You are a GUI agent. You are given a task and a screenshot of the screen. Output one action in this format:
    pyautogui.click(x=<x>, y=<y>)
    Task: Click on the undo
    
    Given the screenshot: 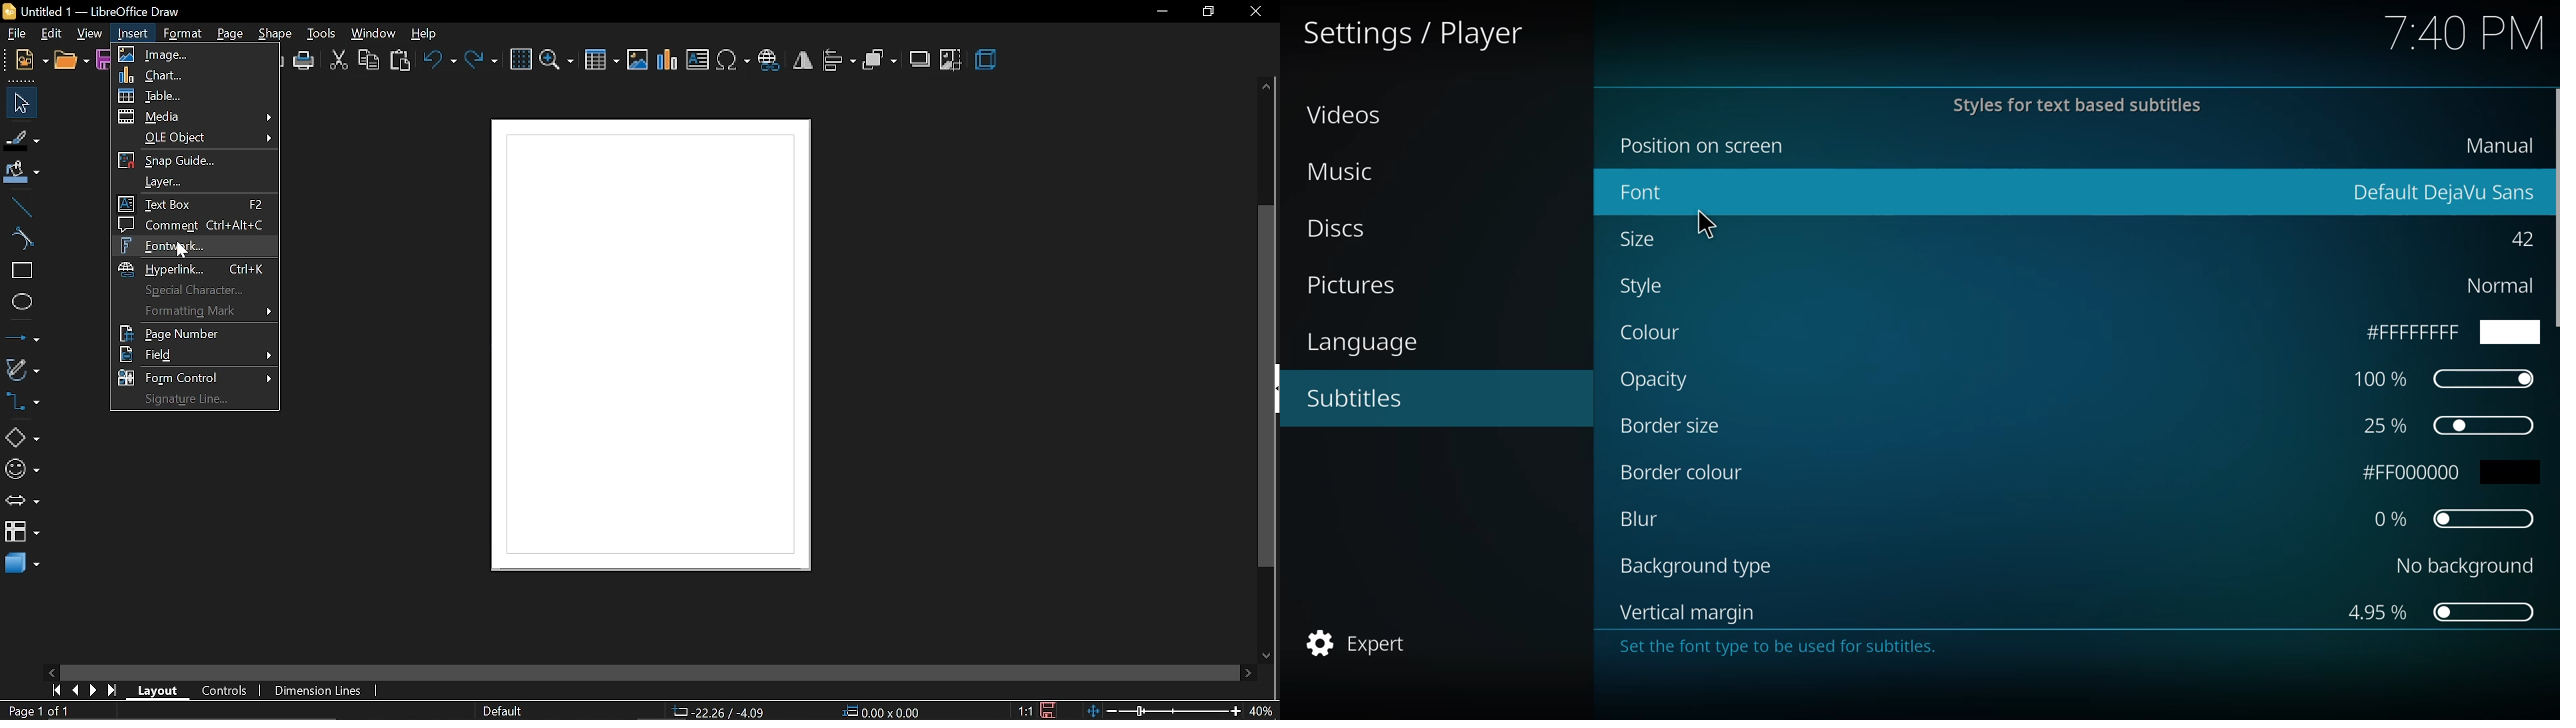 What is the action you would take?
    pyautogui.click(x=439, y=62)
    